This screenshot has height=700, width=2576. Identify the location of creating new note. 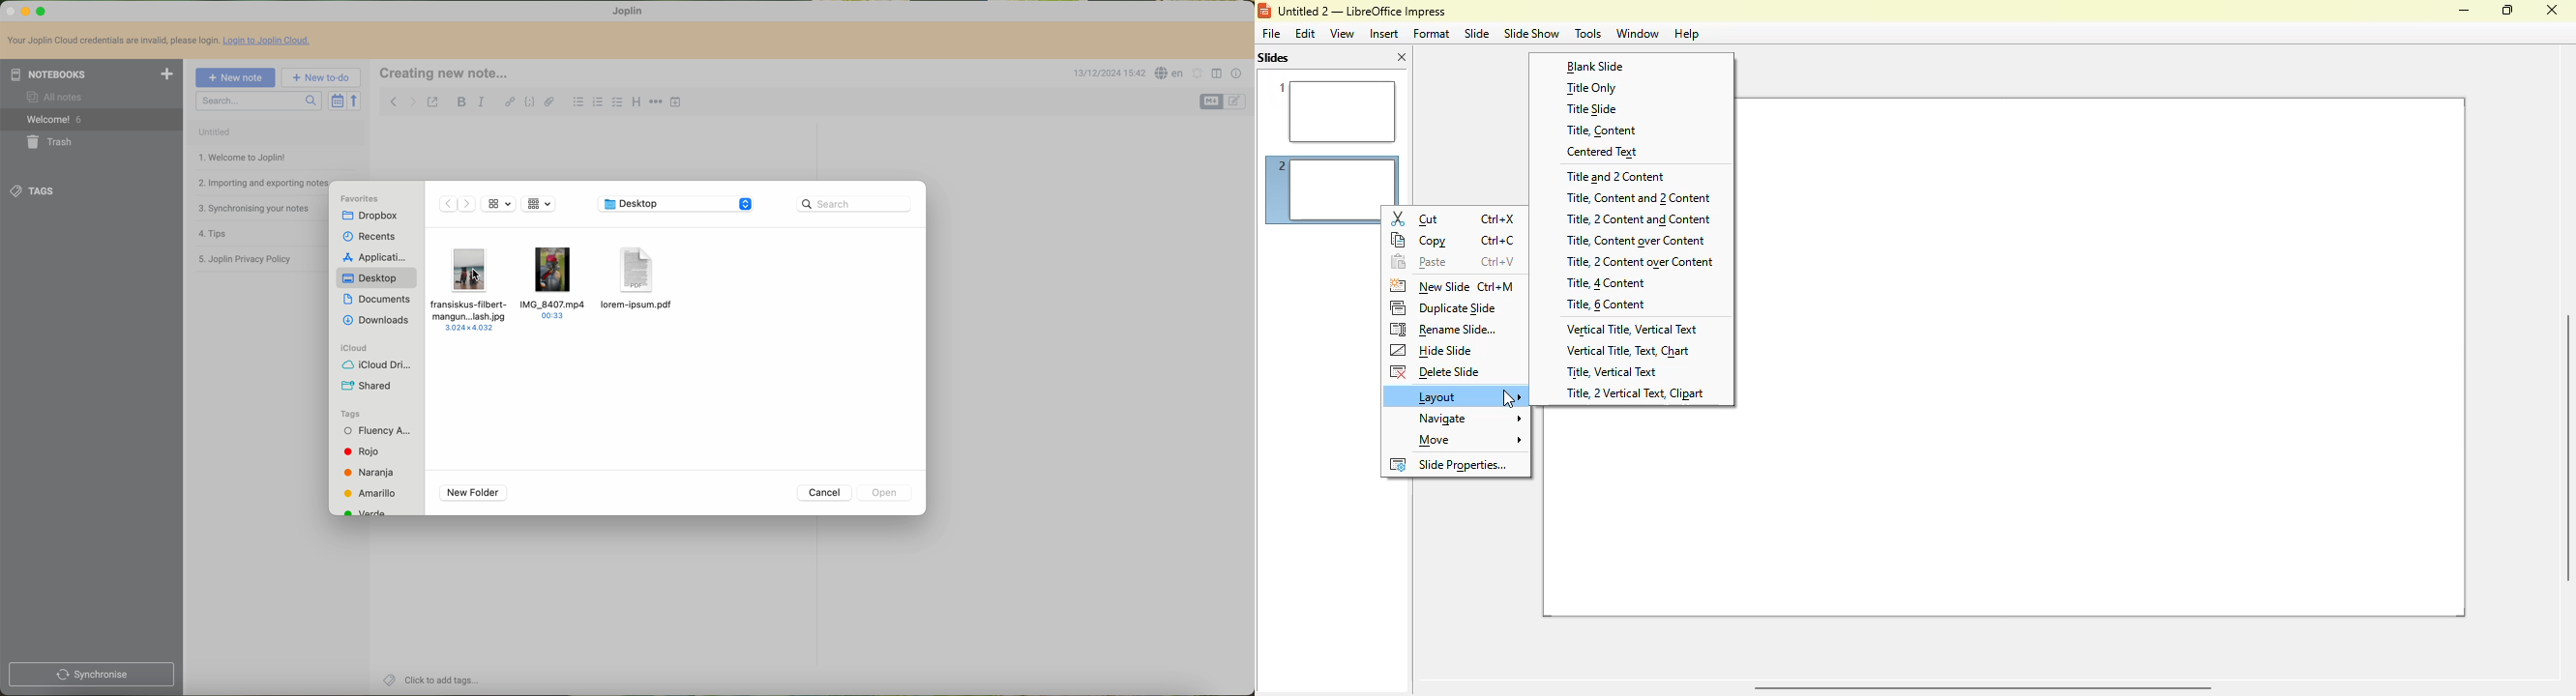
(450, 73).